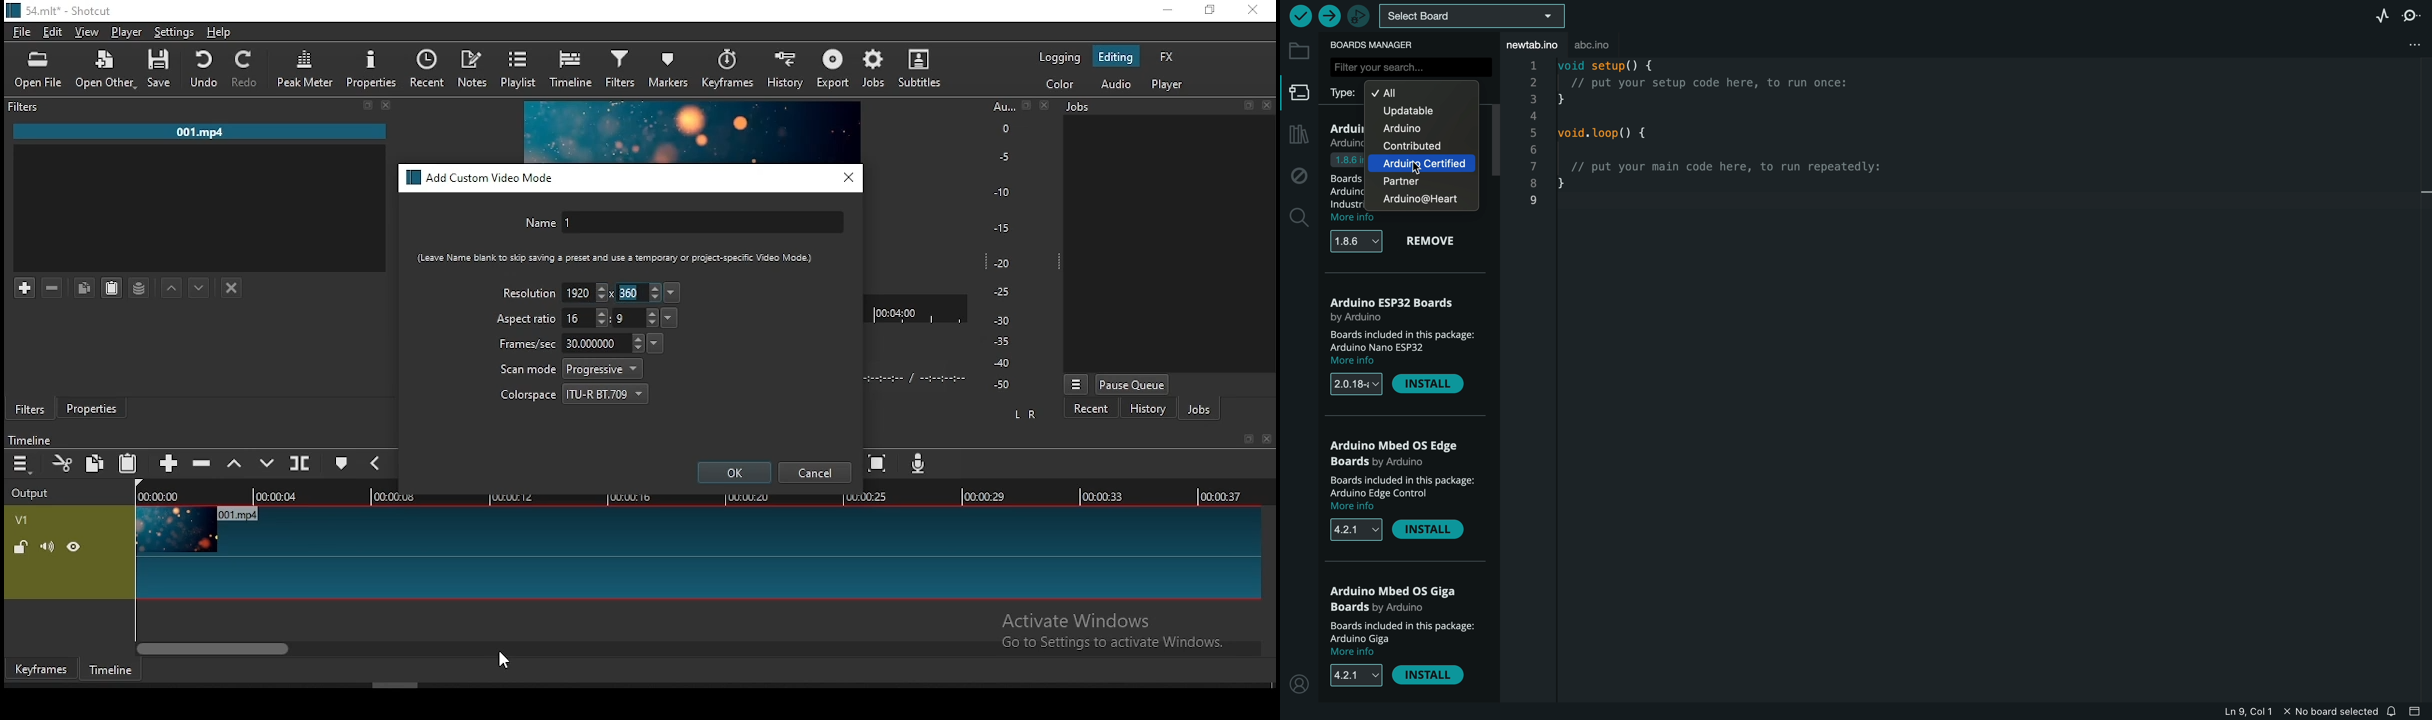  Describe the element at coordinates (170, 465) in the screenshot. I see `append` at that location.